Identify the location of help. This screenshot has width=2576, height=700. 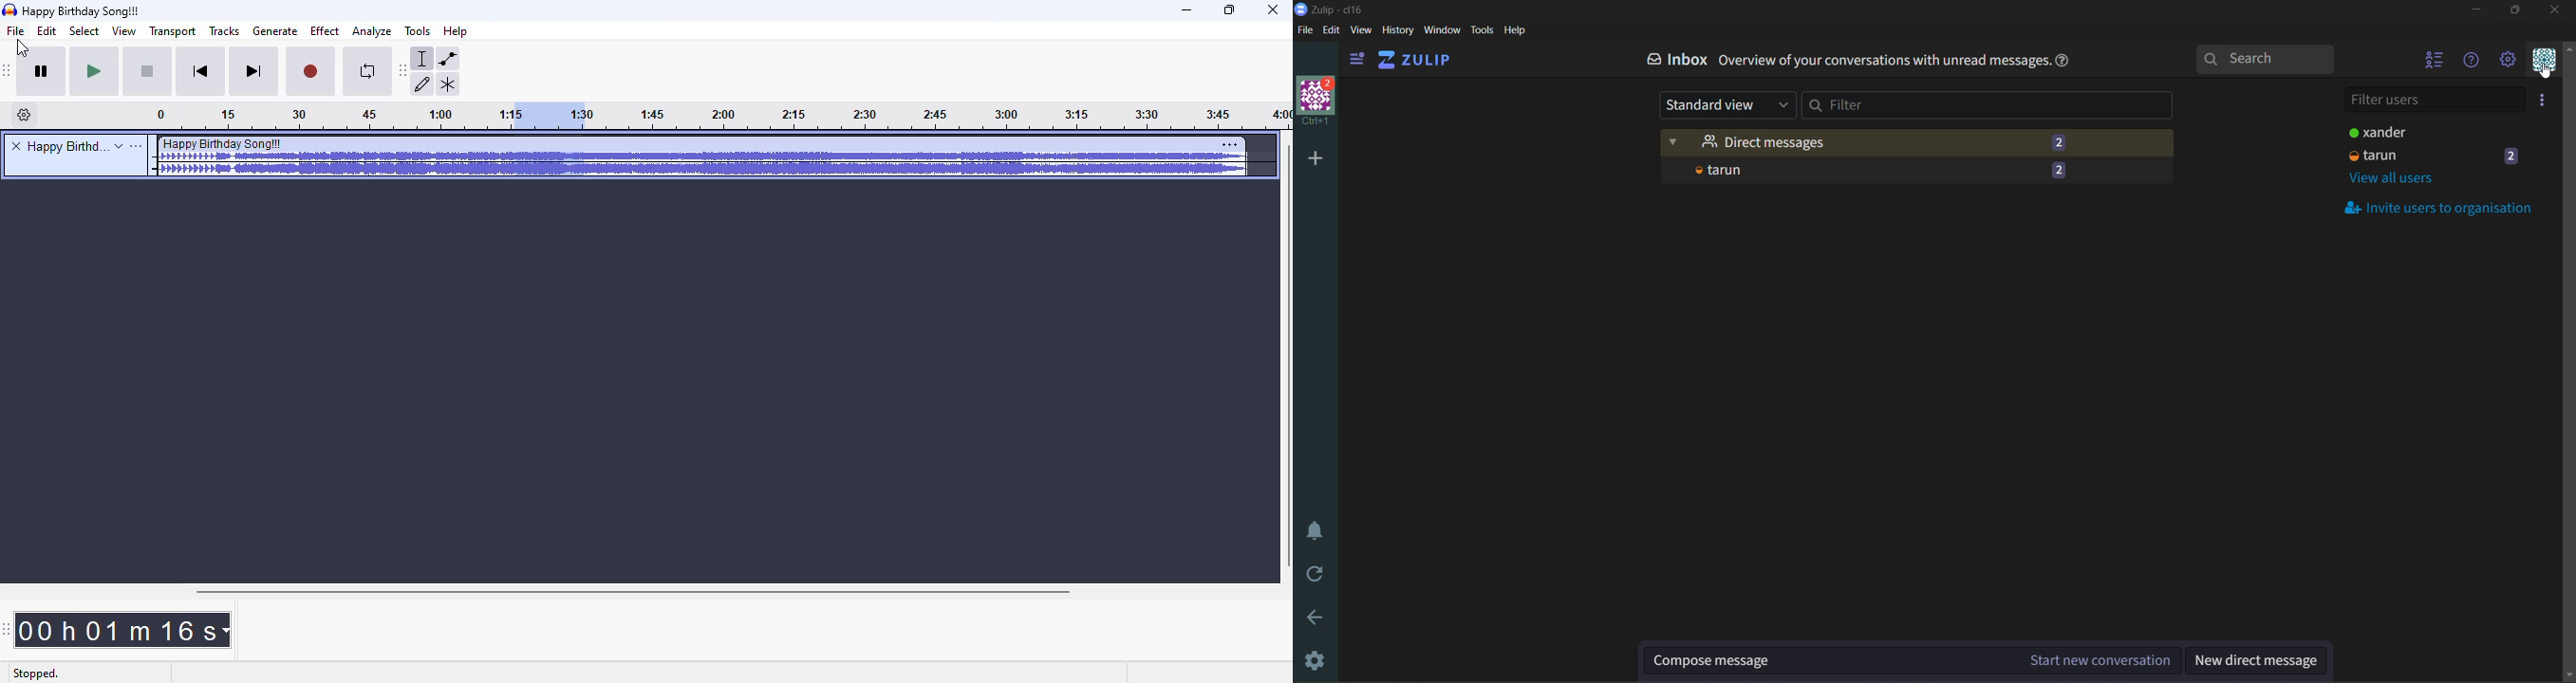
(457, 30).